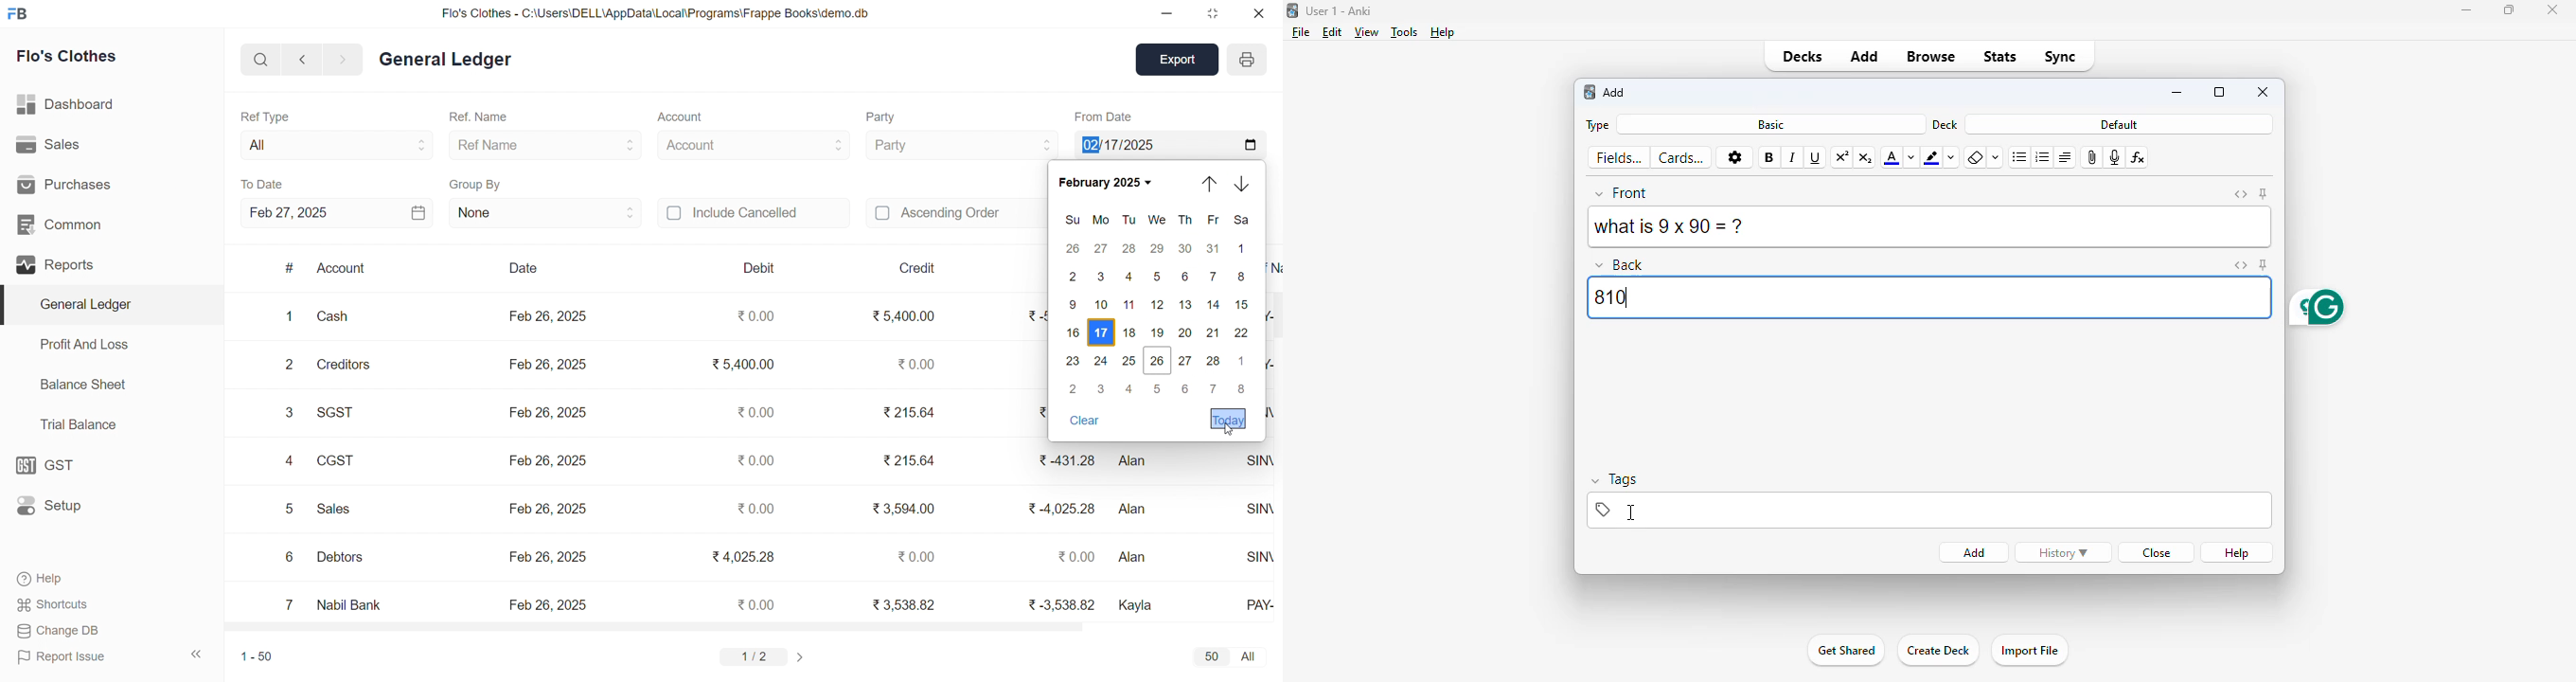 Image resolution: width=2576 pixels, height=700 pixels. Describe the element at coordinates (1087, 422) in the screenshot. I see `Clear` at that location.